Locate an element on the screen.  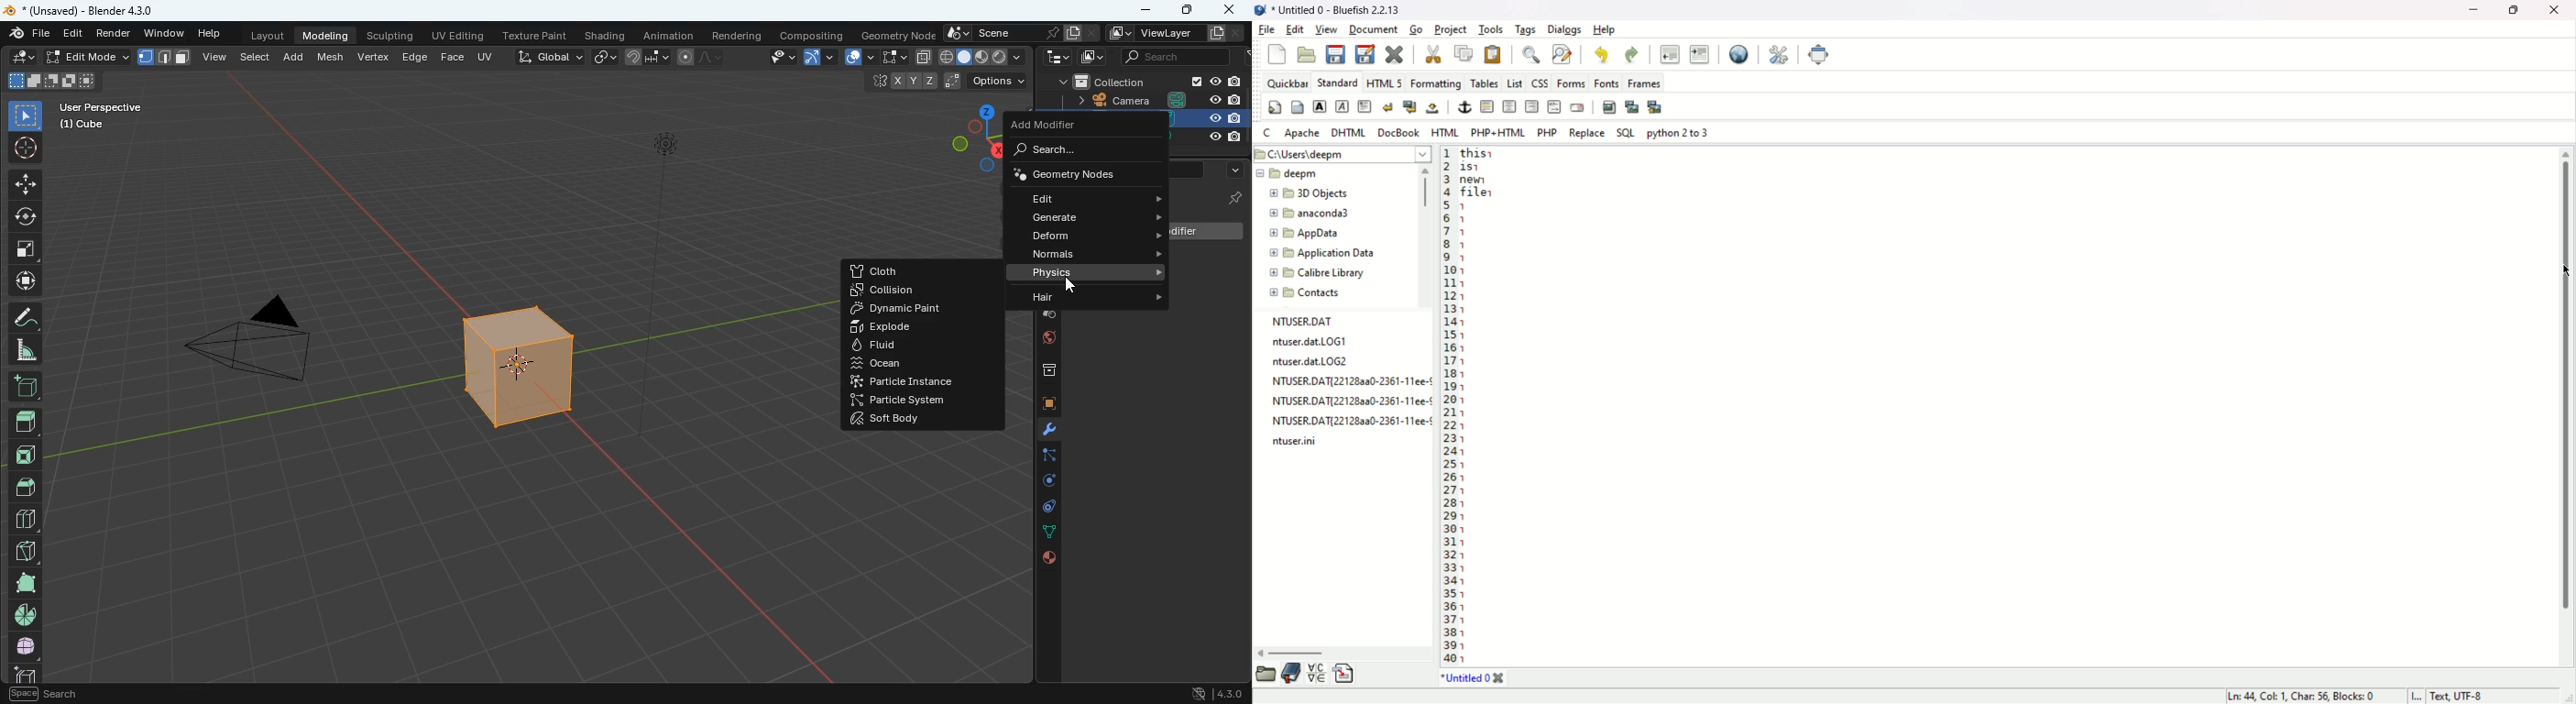
Folder name is located at coordinates (1317, 194).